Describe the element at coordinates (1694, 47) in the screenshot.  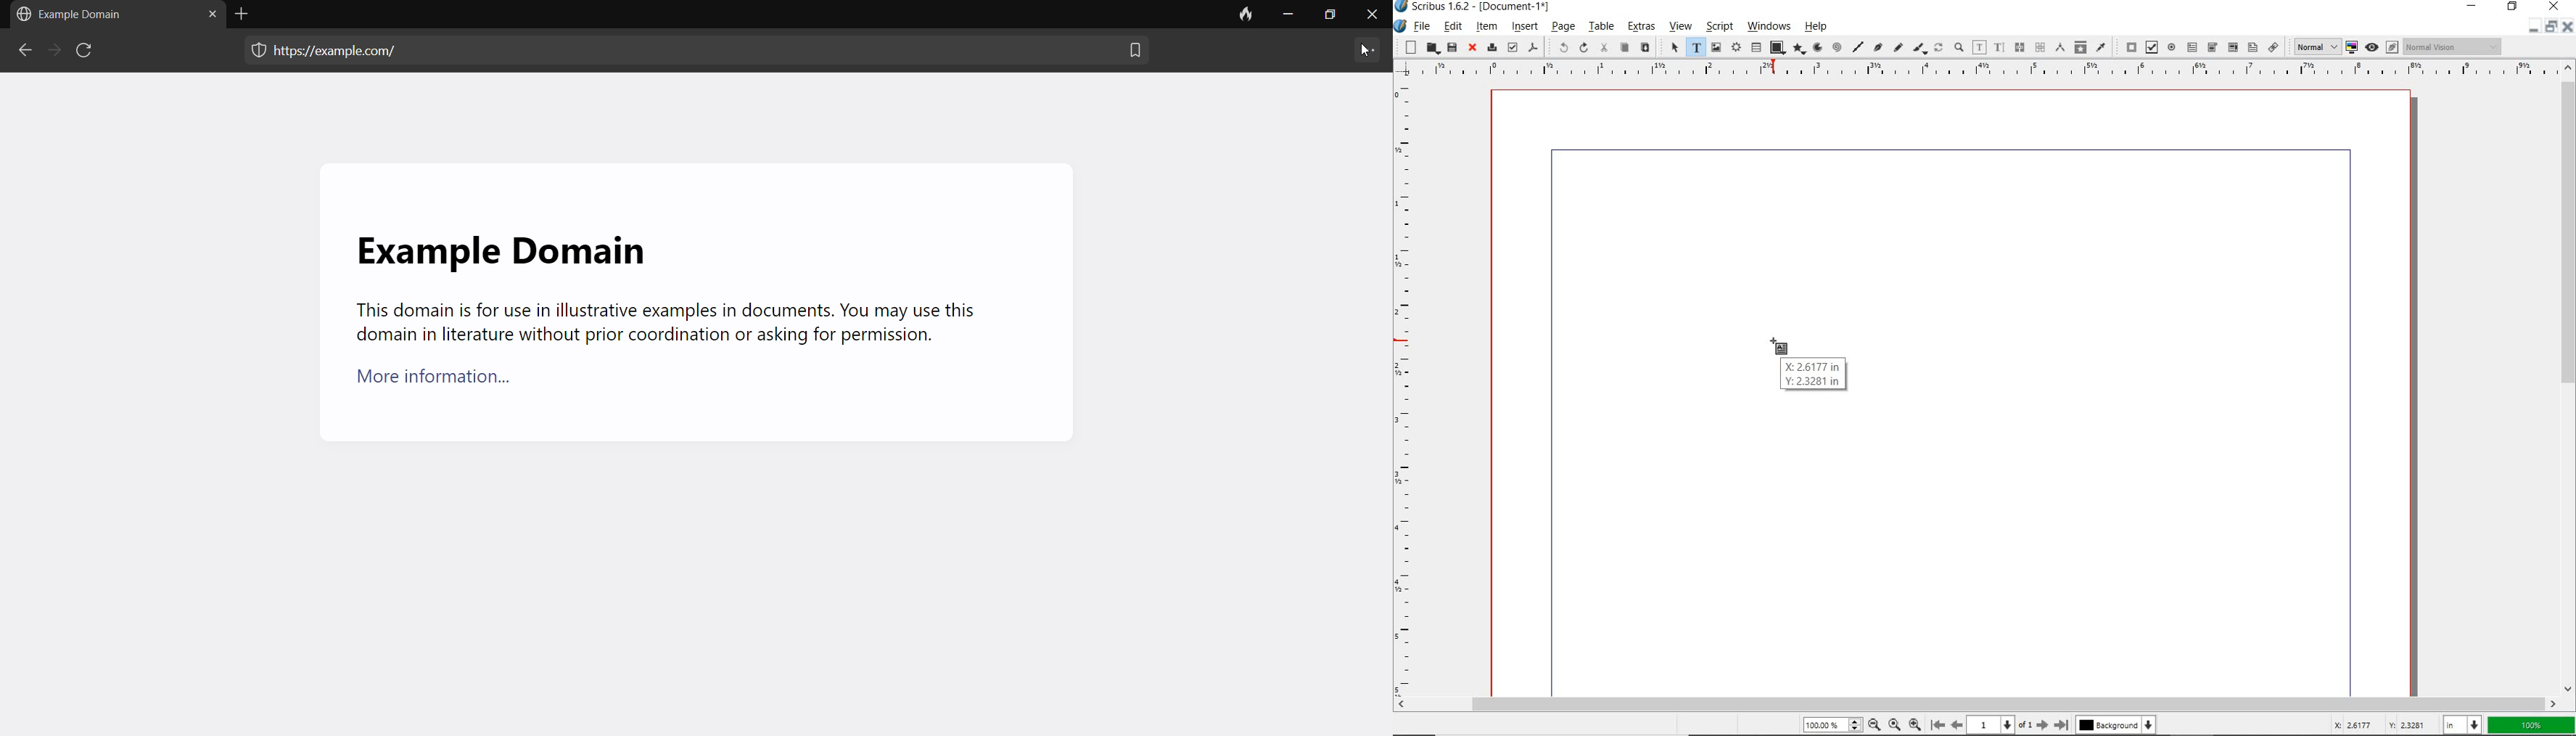
I see `text frame` at that location.